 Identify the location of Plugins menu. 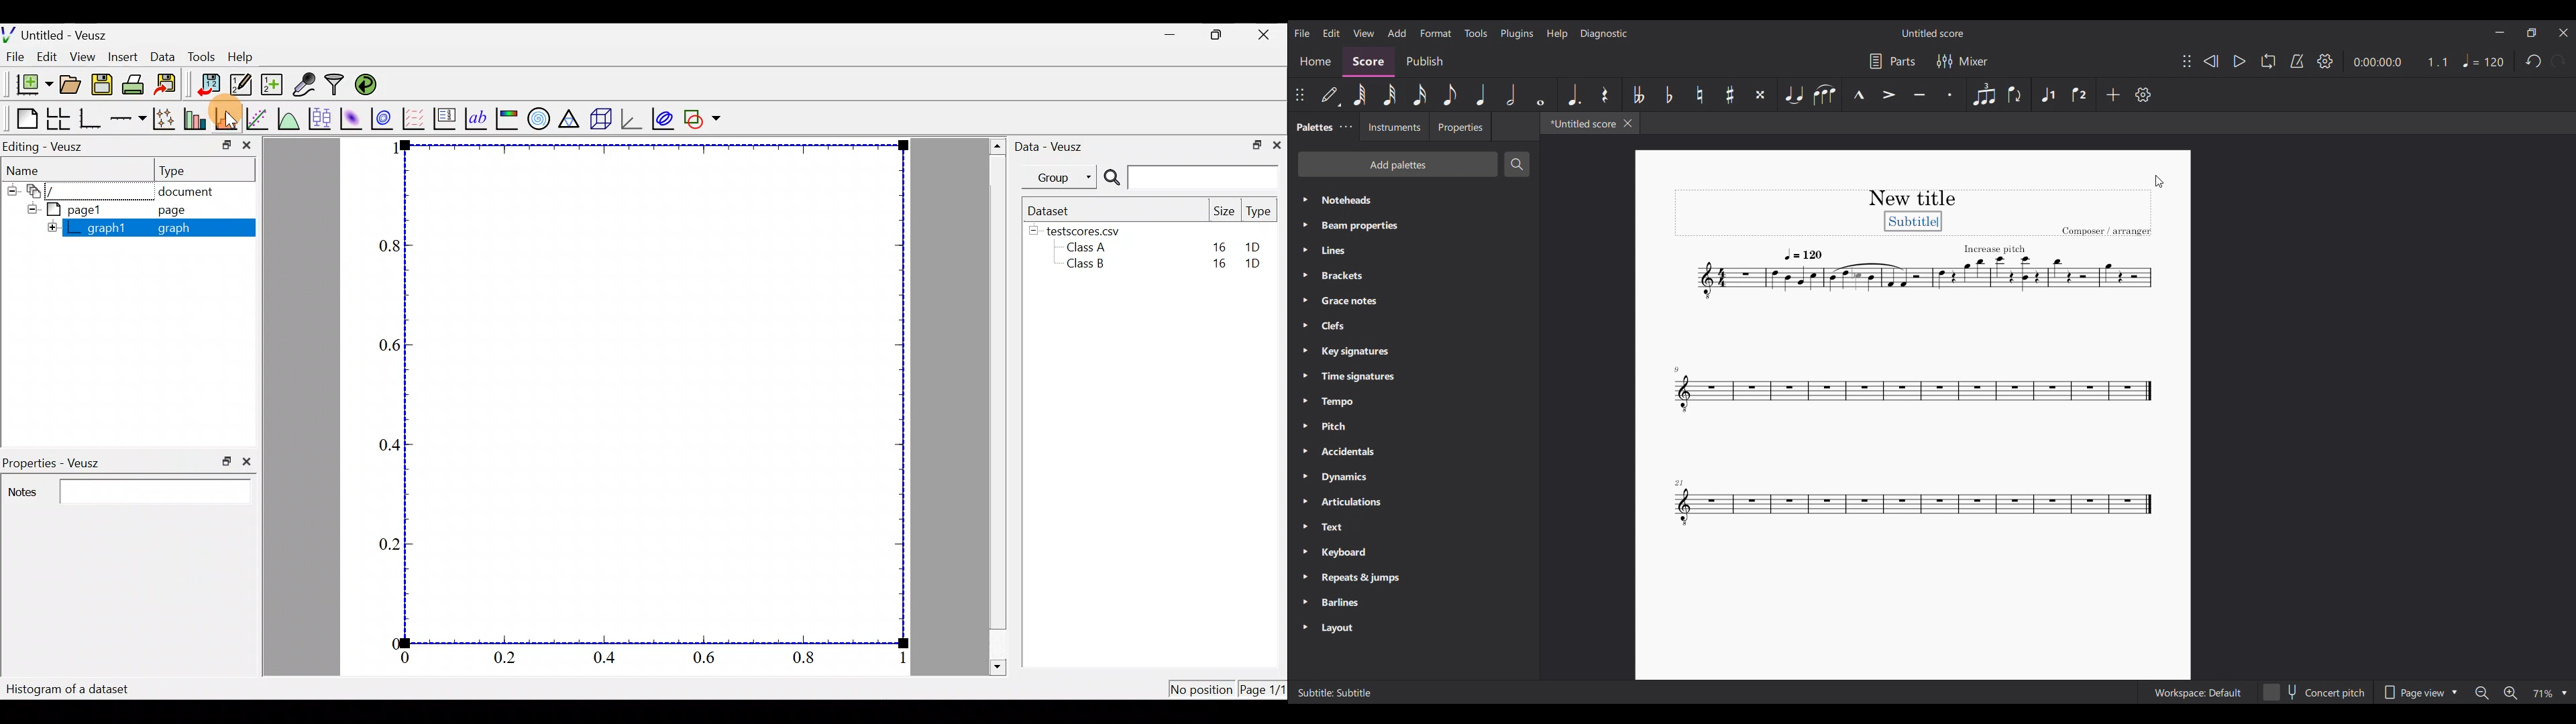
(1517, 34).